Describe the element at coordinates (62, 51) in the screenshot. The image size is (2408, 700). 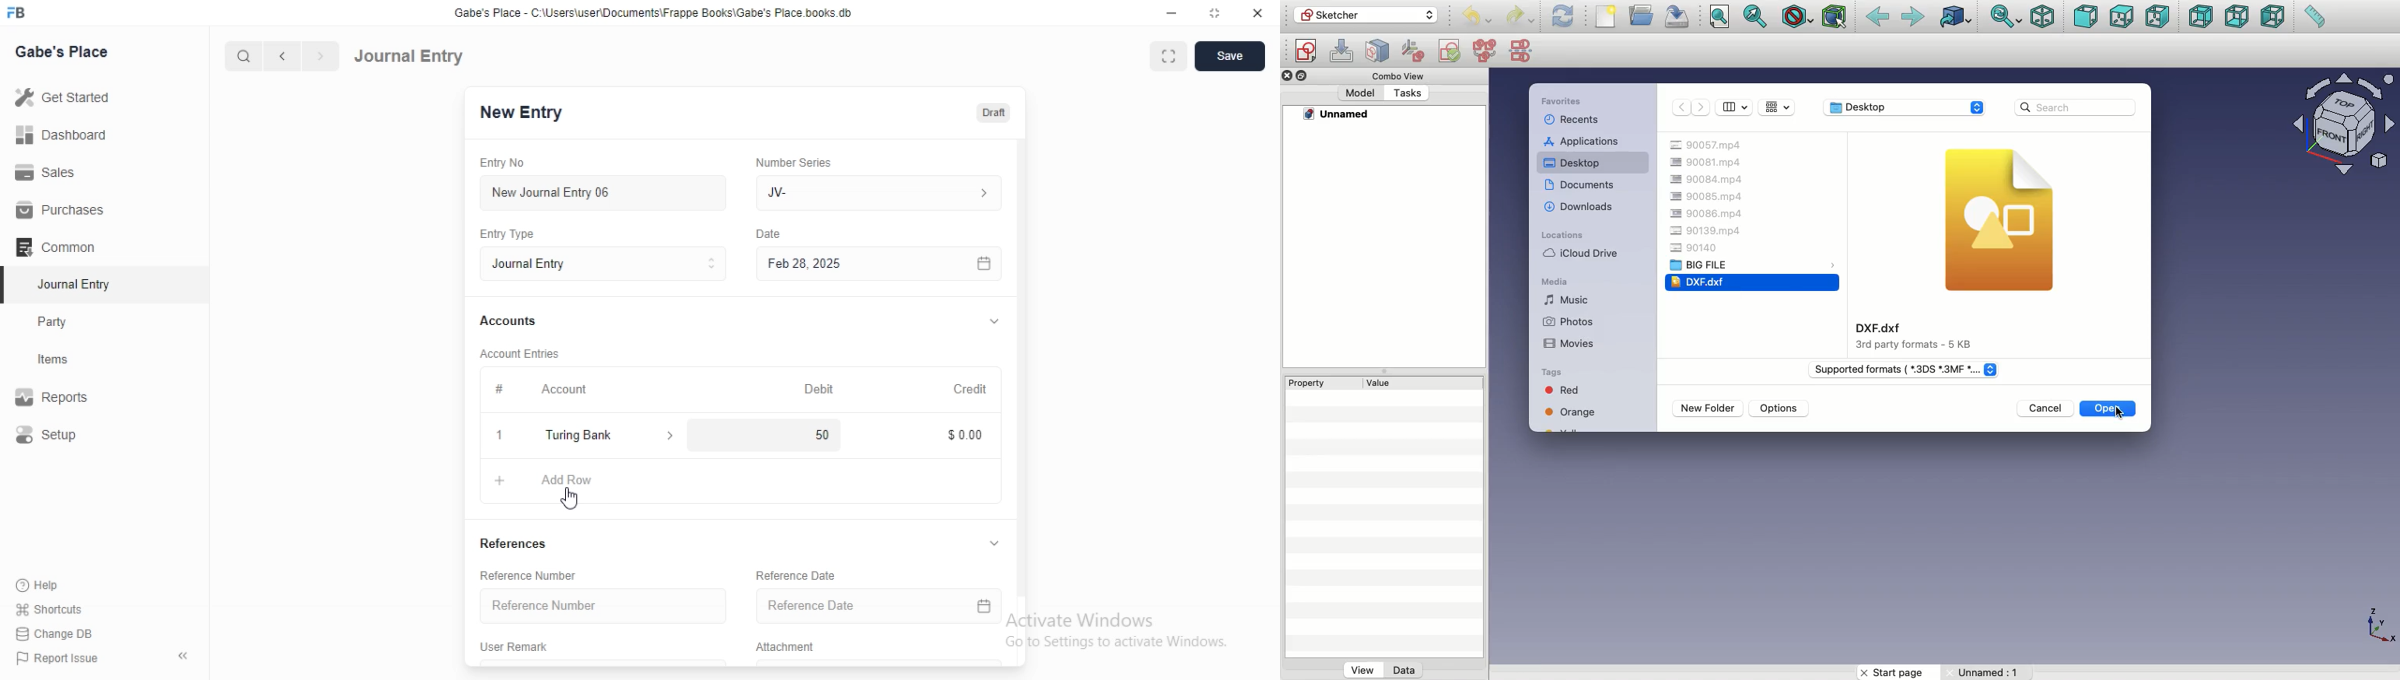
I see `Gabe's Place` at that location.